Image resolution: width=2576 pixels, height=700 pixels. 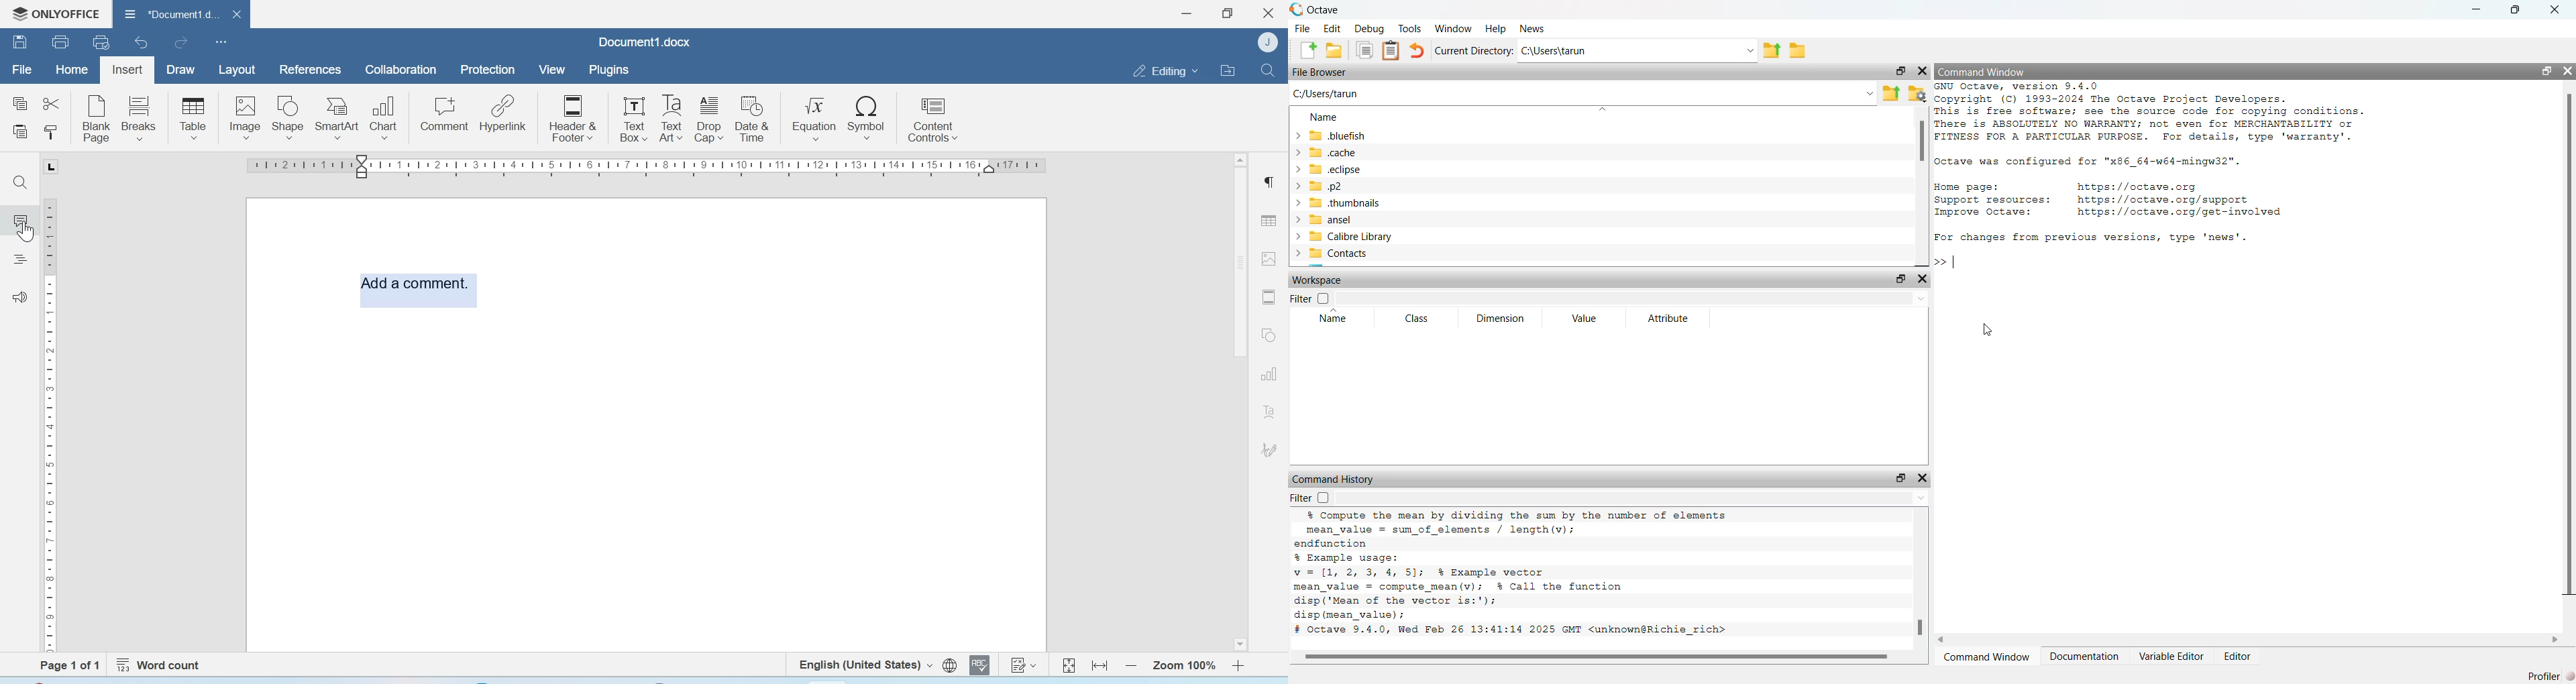 What do you see at coordinates (1269, 374) in the screenshot?
I see `Graphs` at bounding box center [1269, 374].